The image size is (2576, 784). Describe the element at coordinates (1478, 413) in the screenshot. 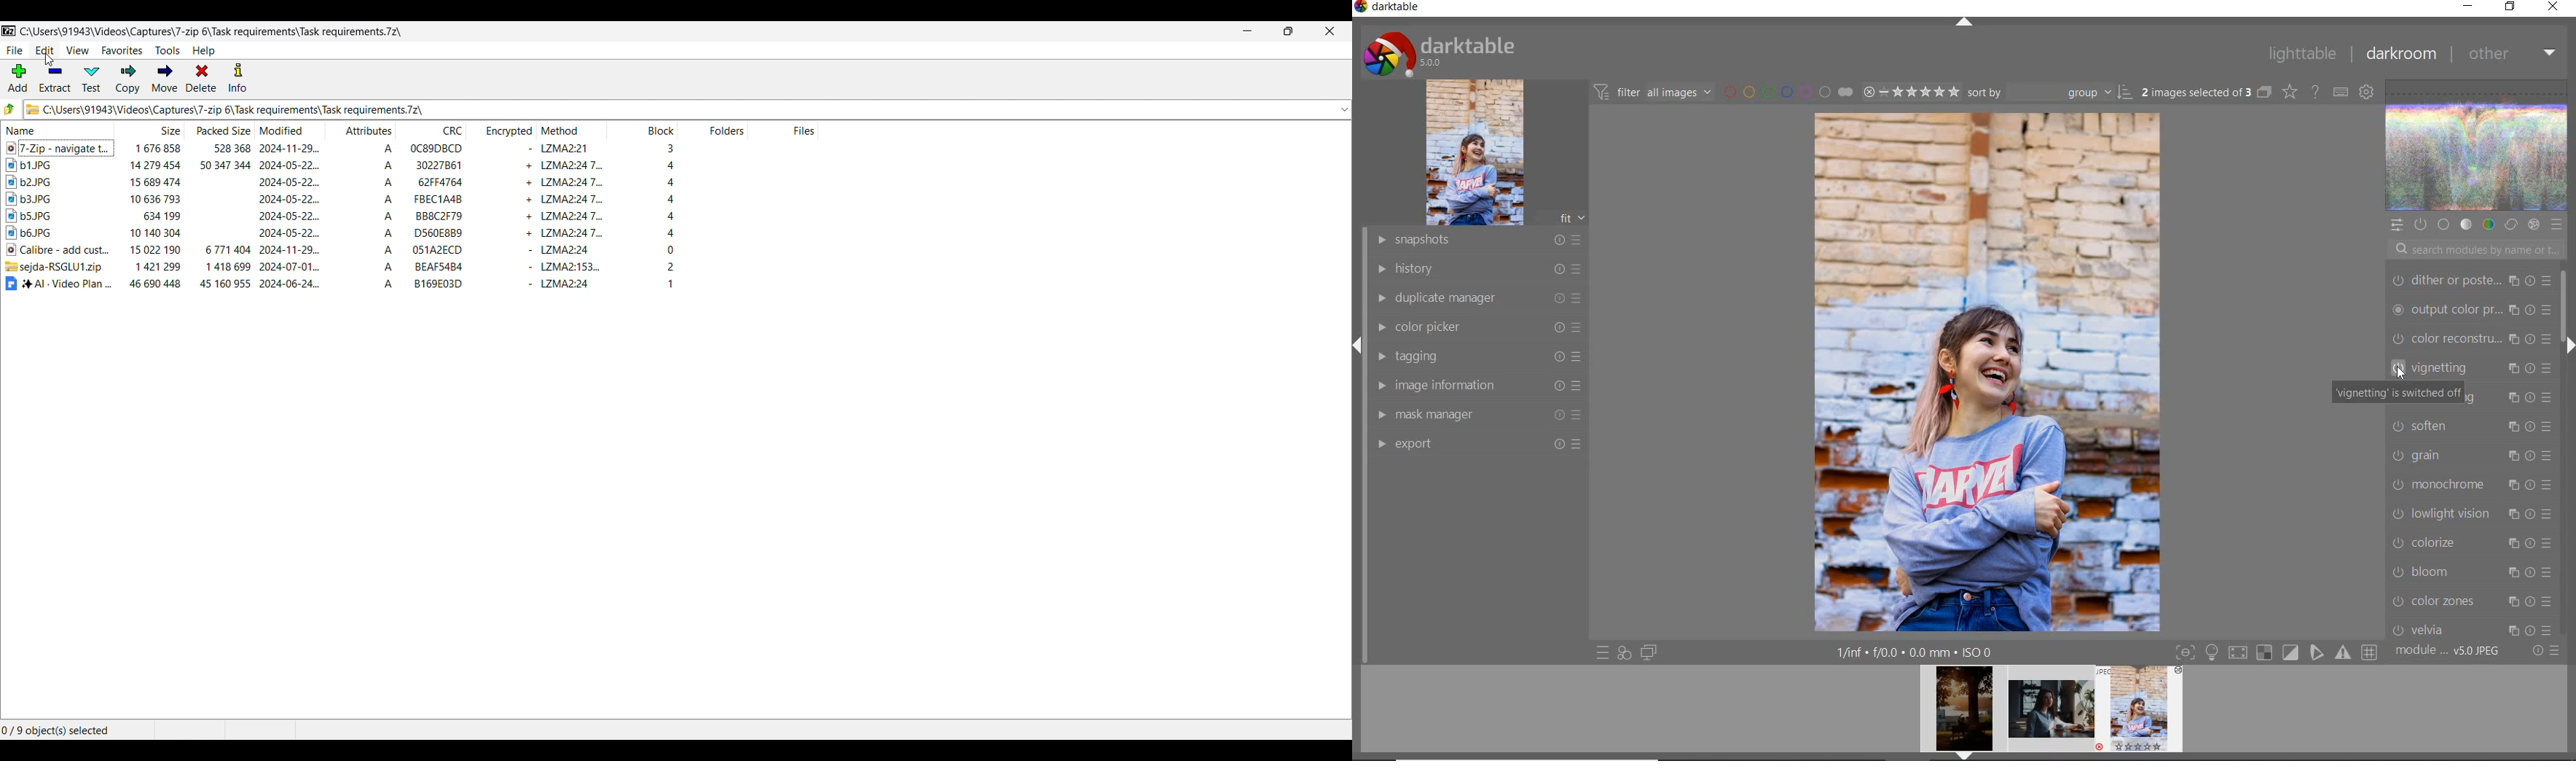

I see `mask manager` at that location.